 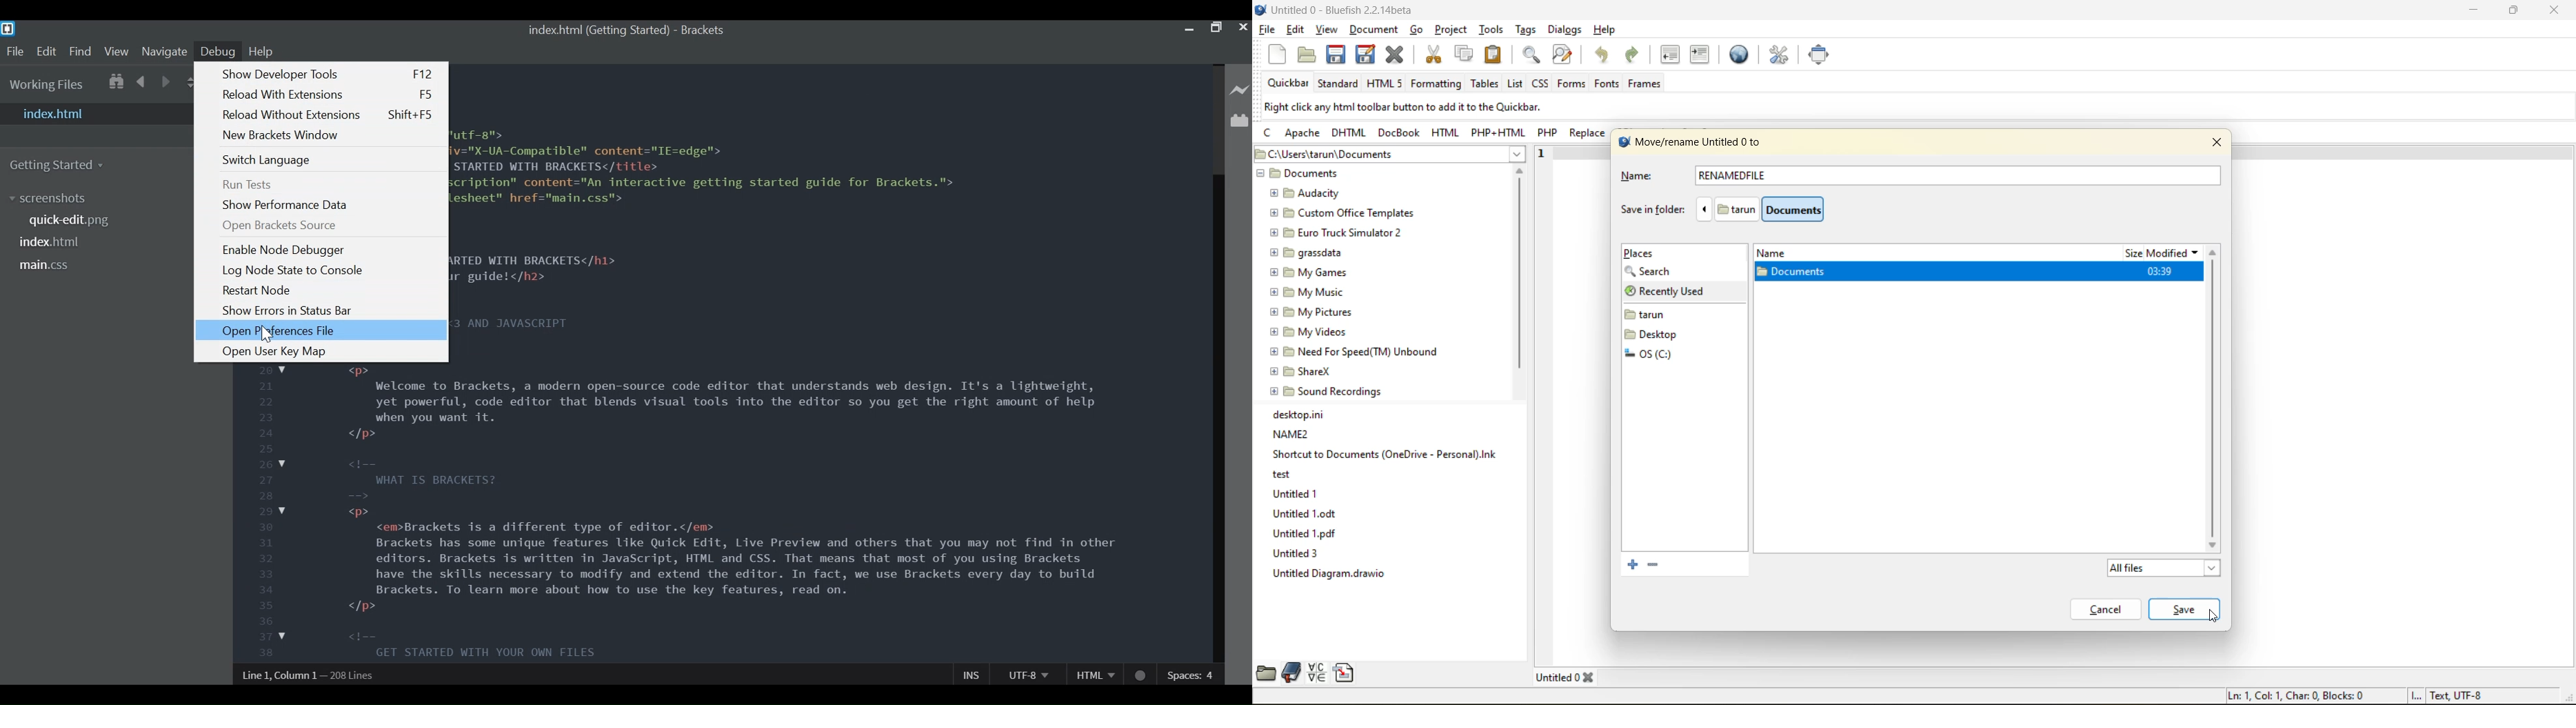 I want to click on Shortcut to Documents (OneDrive-Personal).Ink, so click(x=1382, y=453).